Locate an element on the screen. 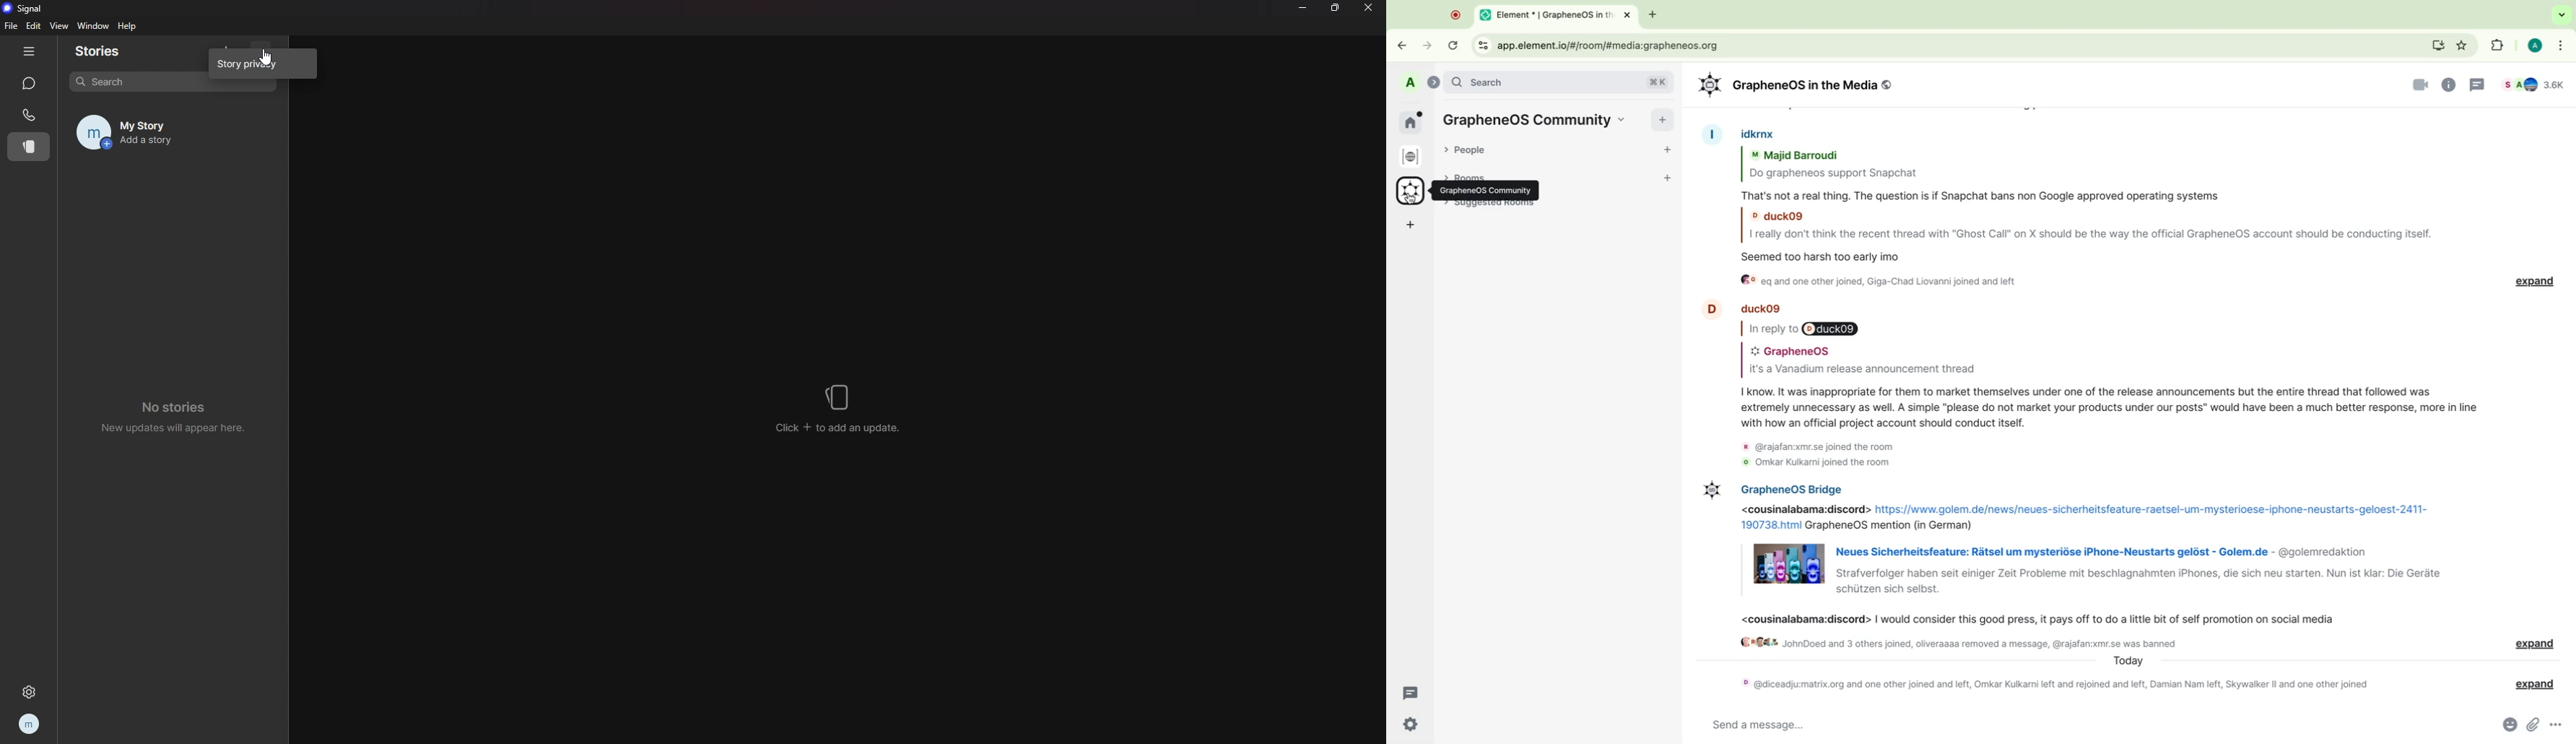 Image resolution: width=2576 pixels, height=756 pixels. favorites is located at coordinates (2465, 45).